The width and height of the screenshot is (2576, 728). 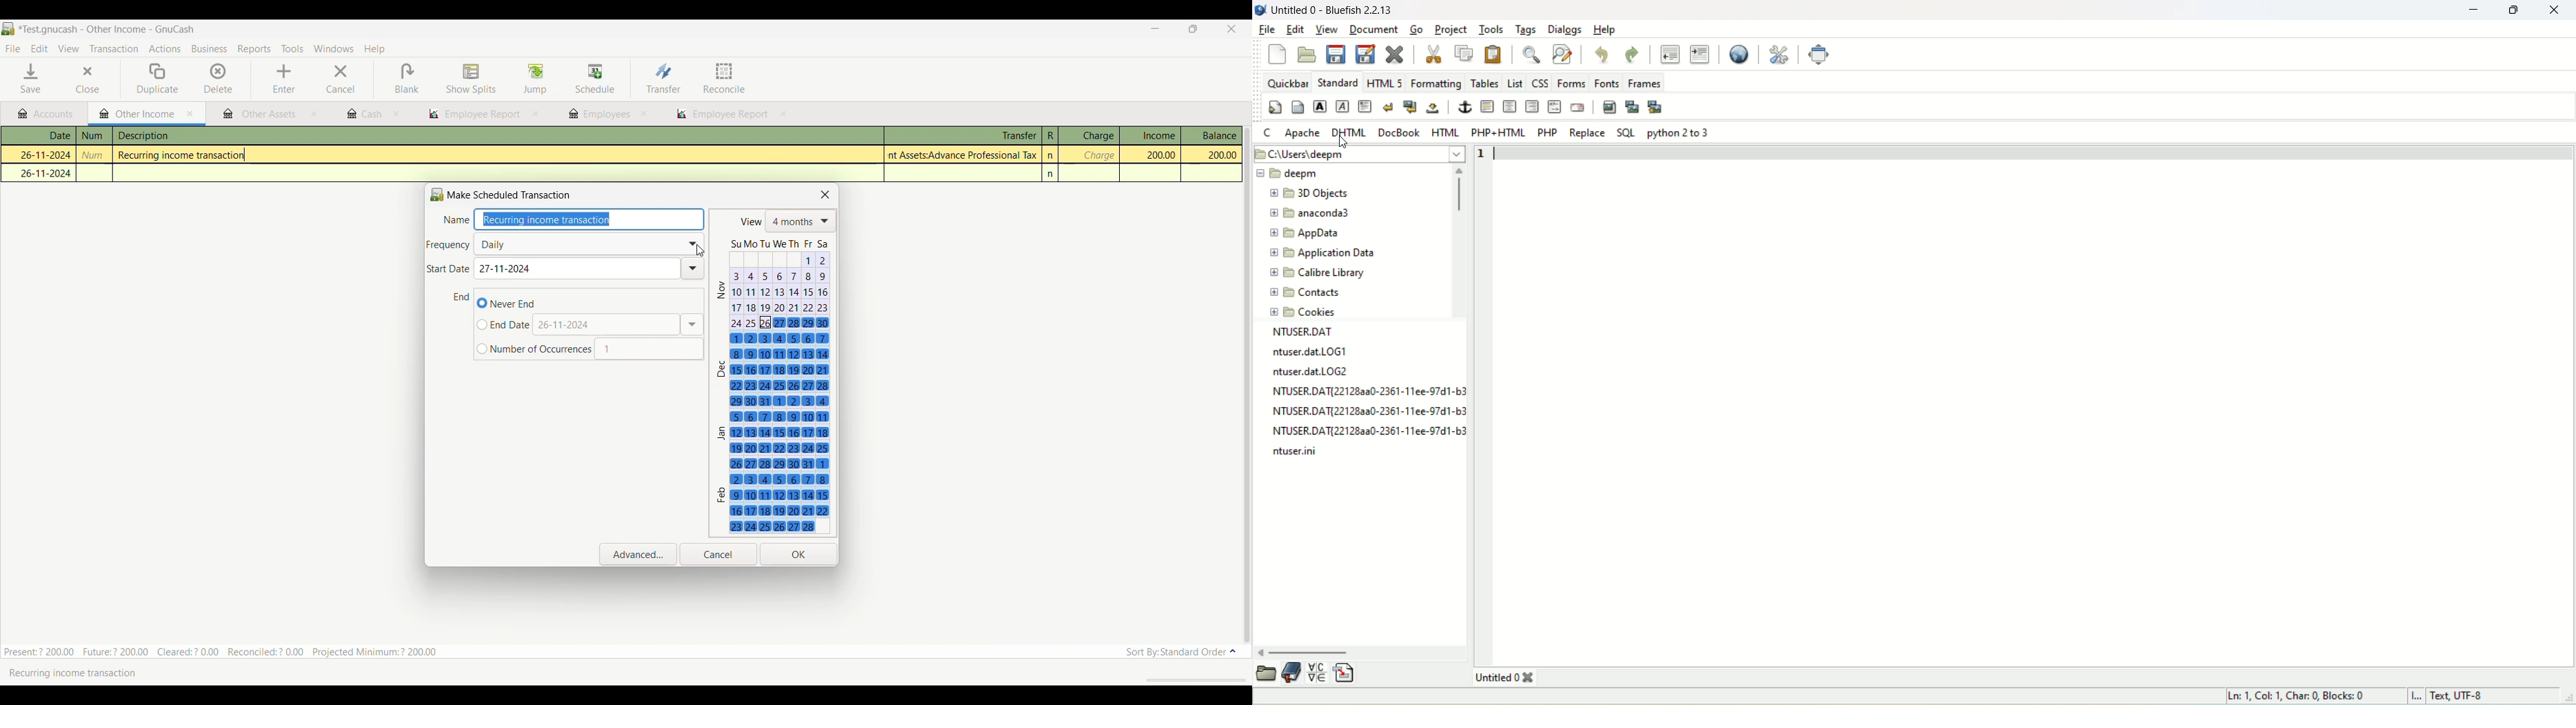 What do you see at coordinates (1603, 54) in the screenshot?
I see `undo` at bounding box center [1603, 54].